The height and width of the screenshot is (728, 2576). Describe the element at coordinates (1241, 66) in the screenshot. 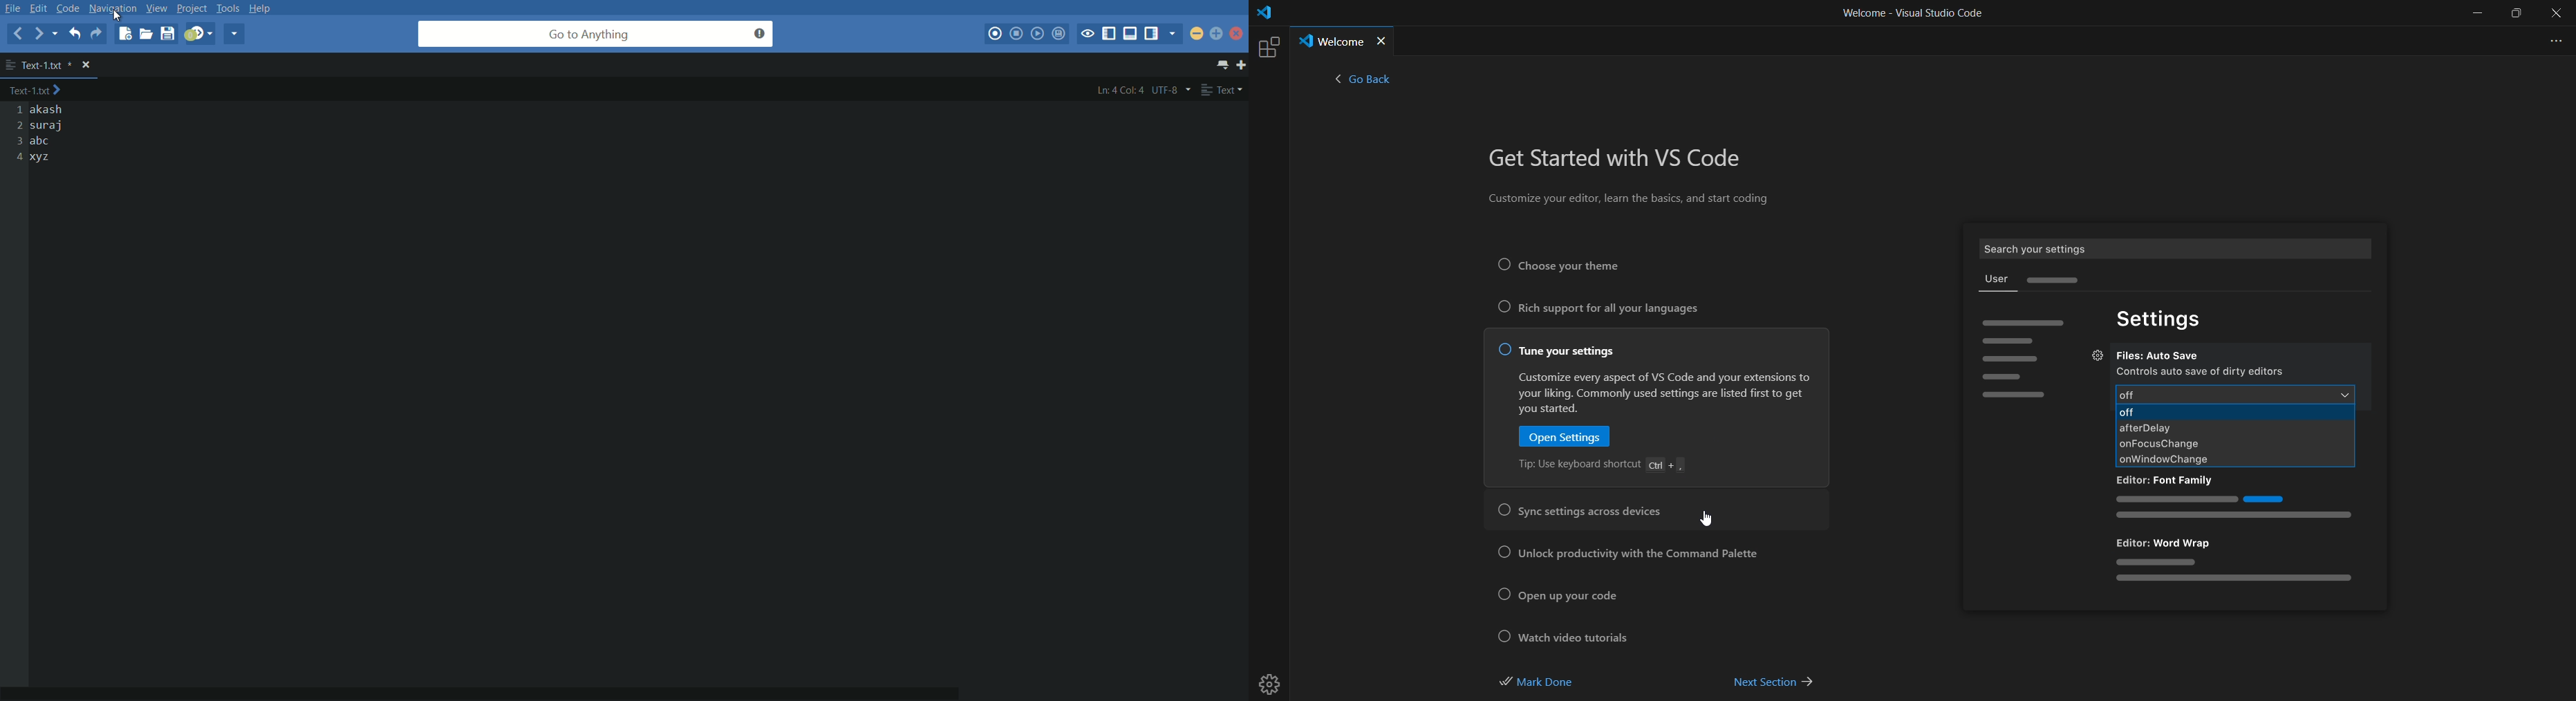

I see `new tab` at that location.